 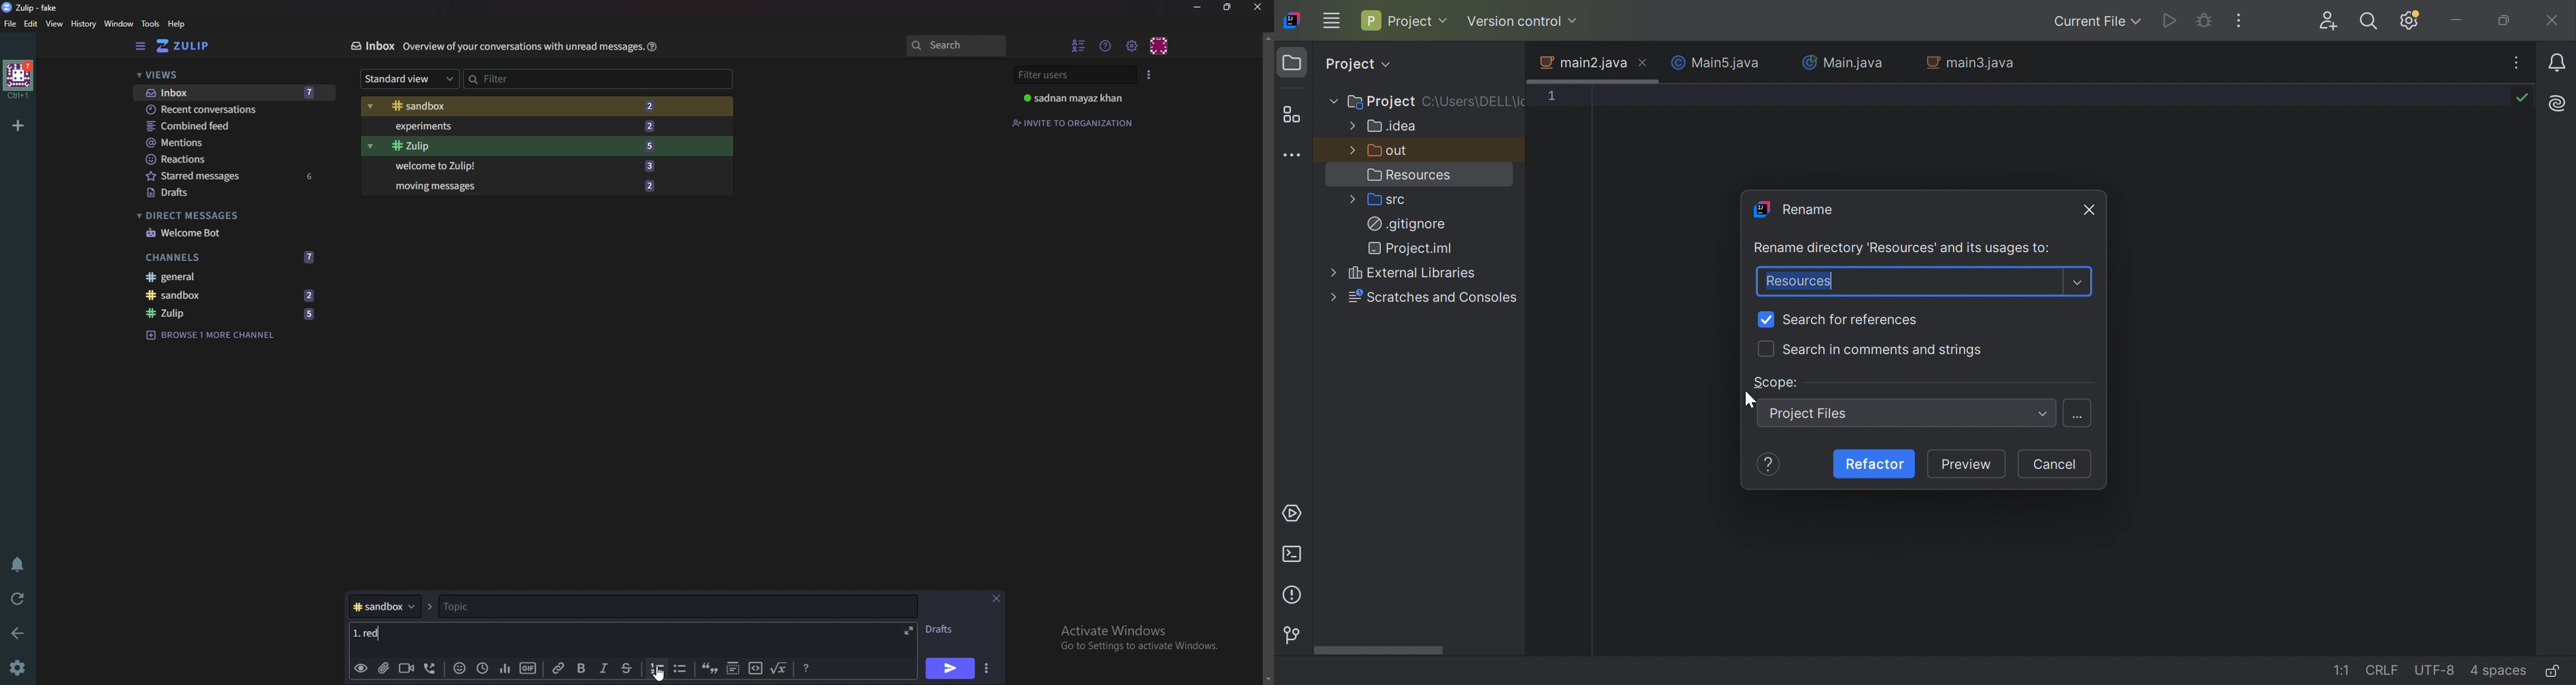 I want to click on Shift+Enter, so click(x=2079, y=417).